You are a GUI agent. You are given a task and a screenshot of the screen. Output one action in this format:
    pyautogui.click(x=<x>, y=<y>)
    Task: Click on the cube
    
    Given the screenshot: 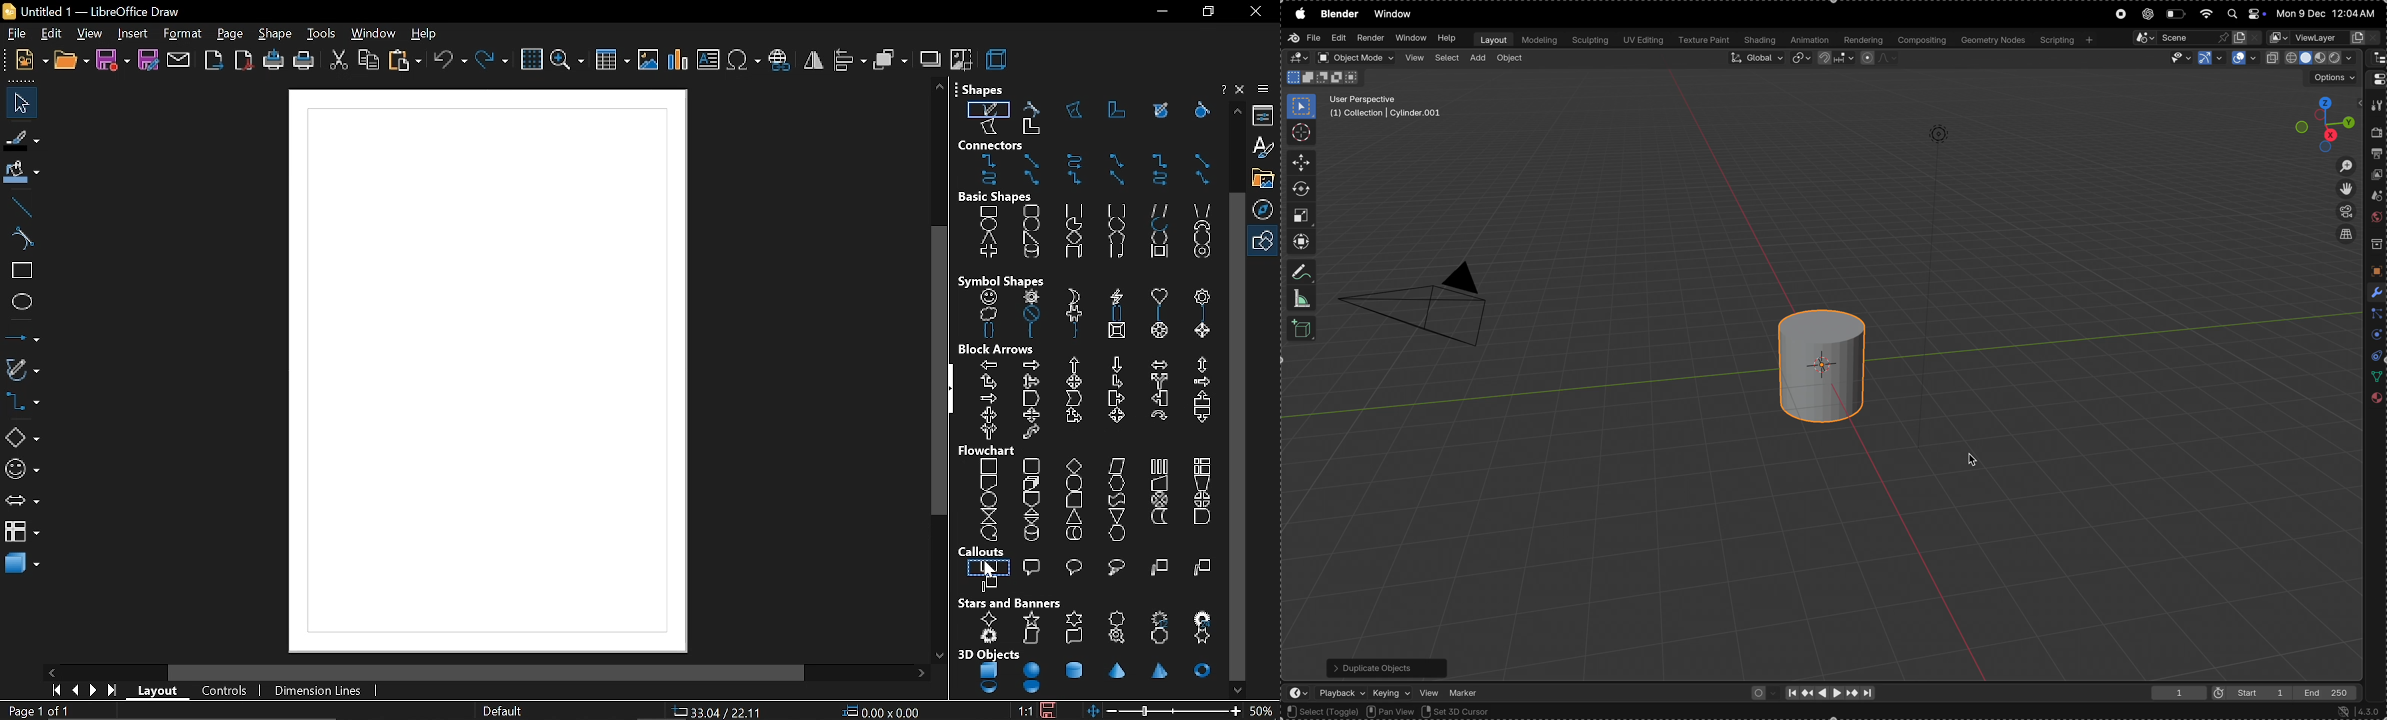 What is the action you would take?
    pyautogui.click(x=990, y=671)
    